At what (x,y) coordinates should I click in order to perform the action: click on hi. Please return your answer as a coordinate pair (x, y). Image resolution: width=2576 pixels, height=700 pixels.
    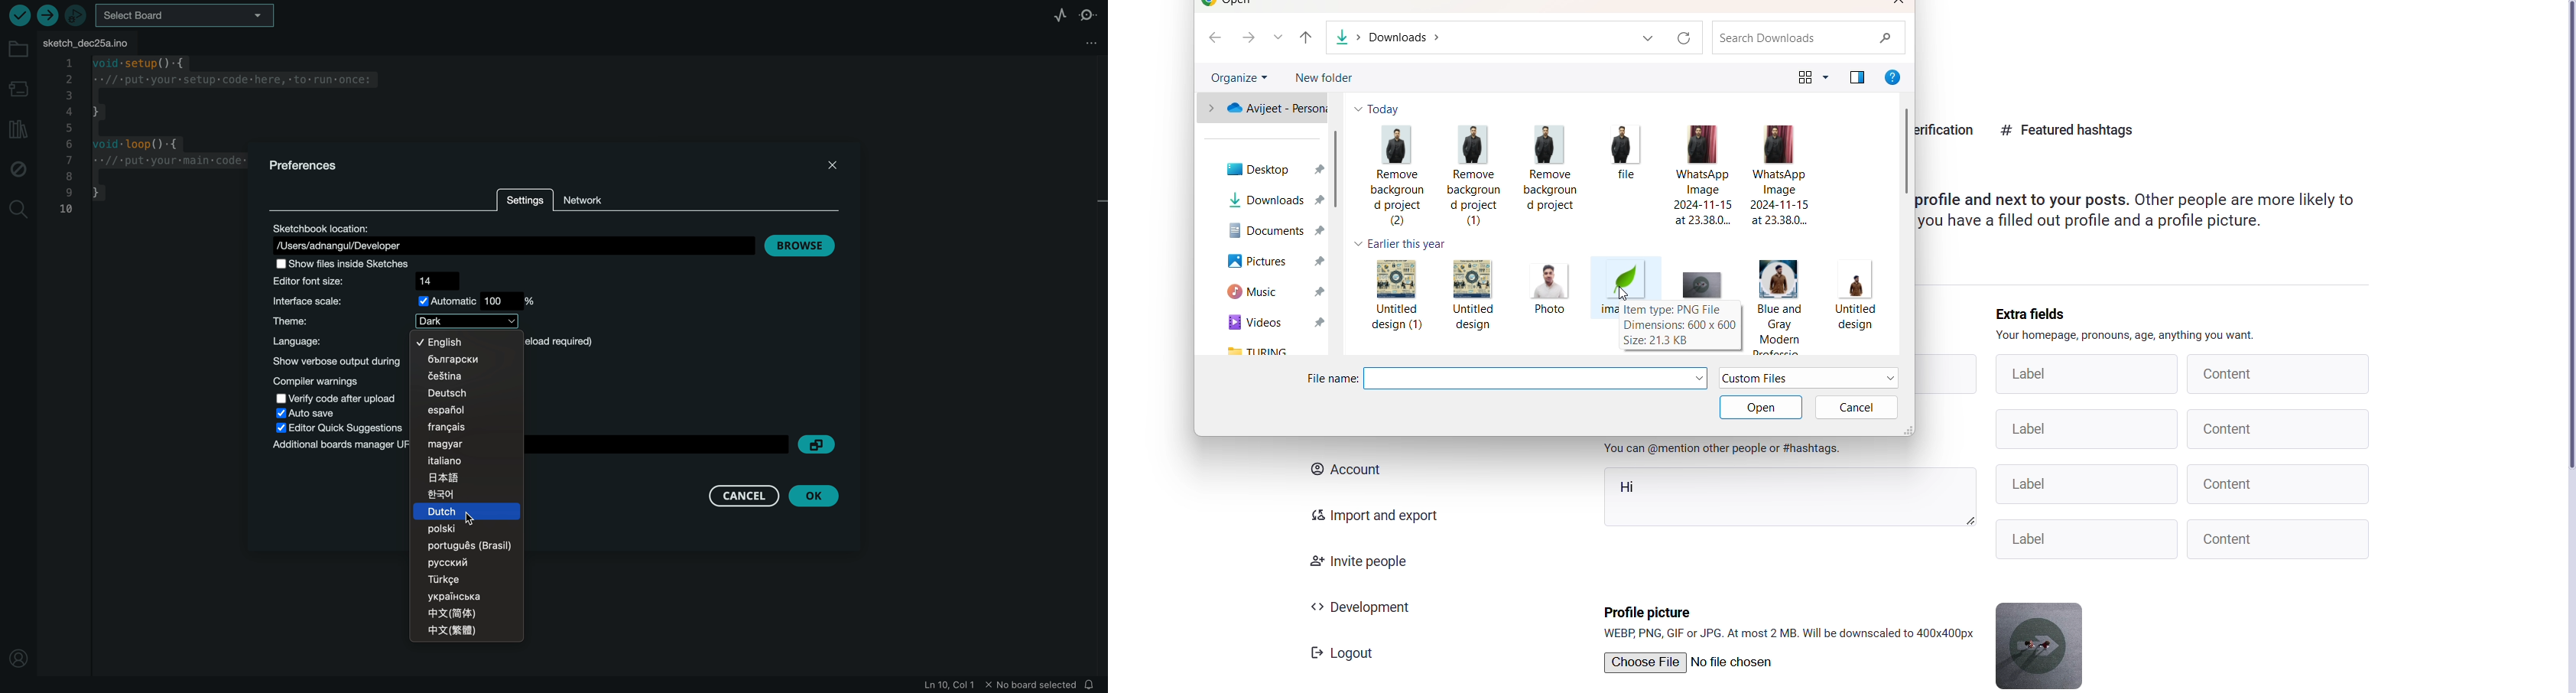
    Looking at the image, I should click on (1788, 498).